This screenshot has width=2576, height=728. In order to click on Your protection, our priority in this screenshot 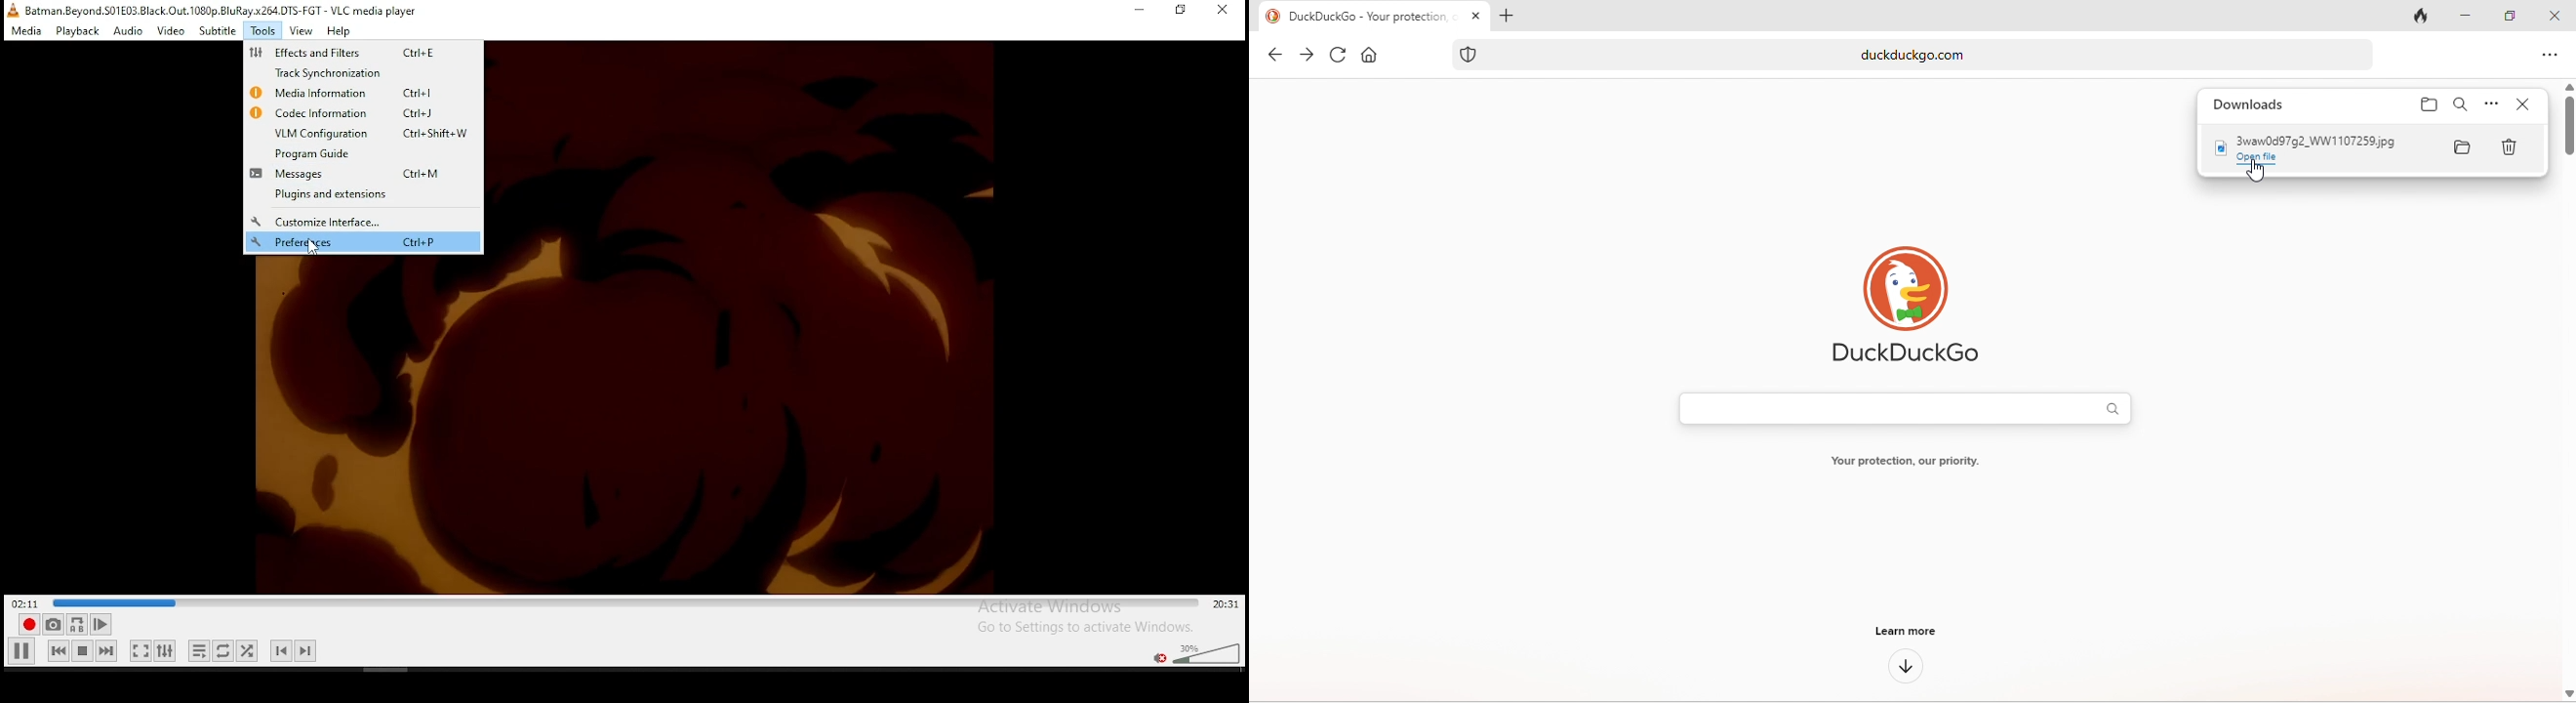, I will do `click(1911, 459)`.